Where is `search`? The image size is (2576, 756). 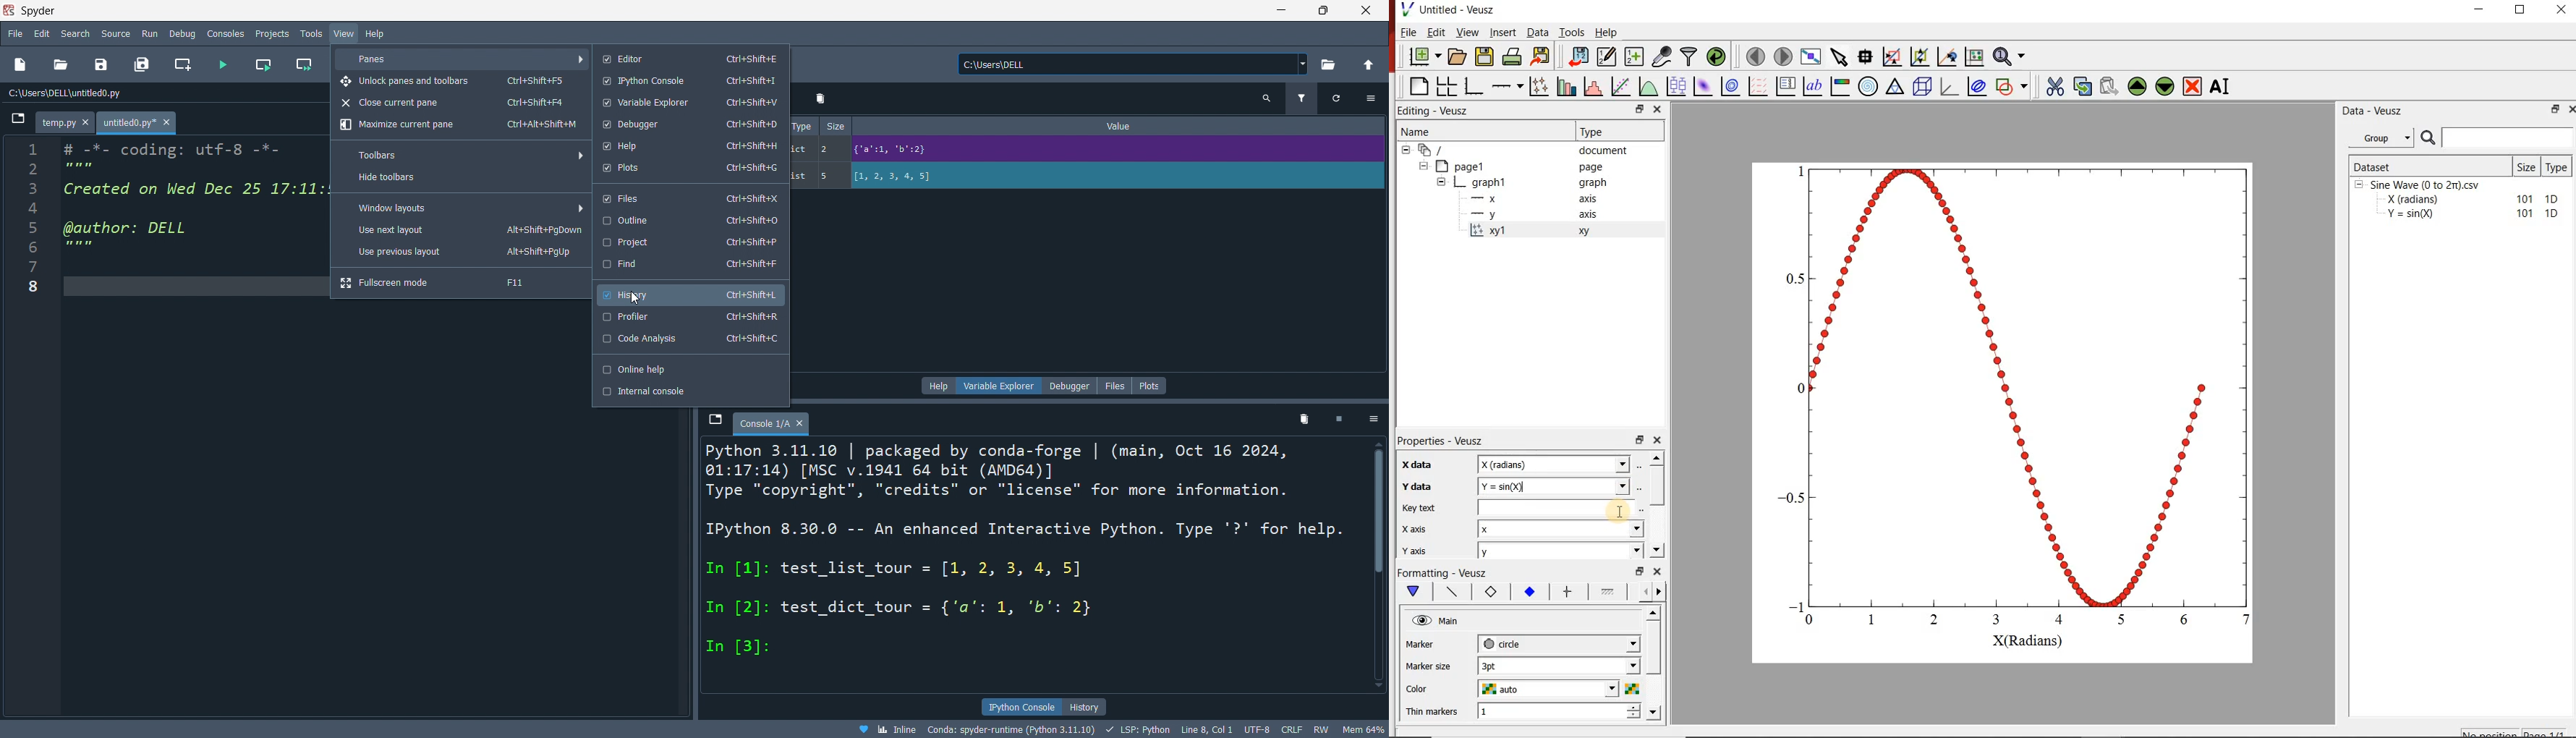
search is located at coordinates (1267, 99).